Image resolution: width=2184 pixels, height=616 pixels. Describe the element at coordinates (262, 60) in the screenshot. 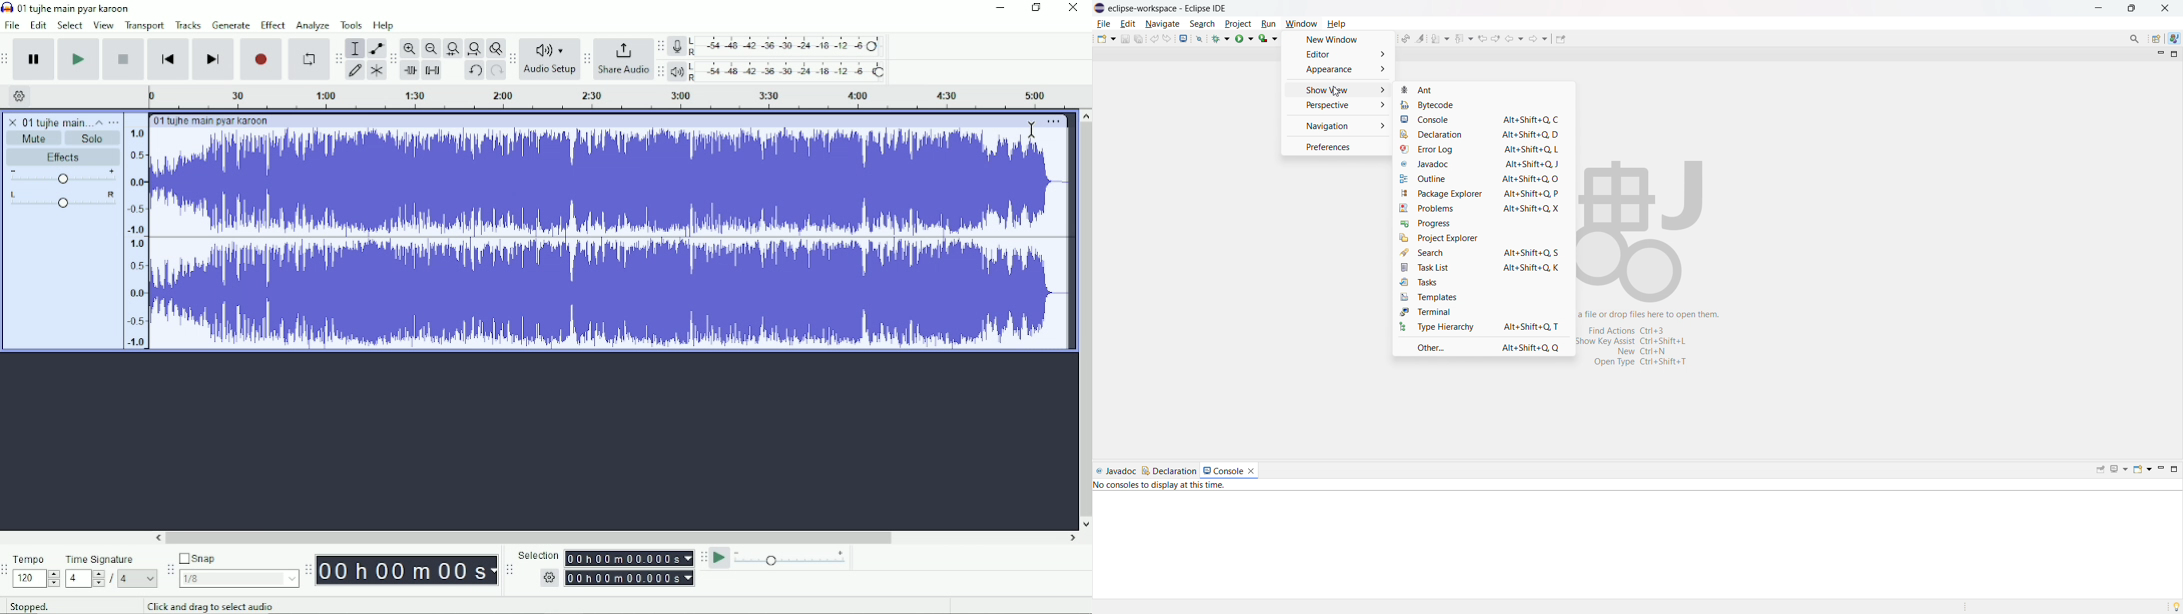

I see `Record` at that location.